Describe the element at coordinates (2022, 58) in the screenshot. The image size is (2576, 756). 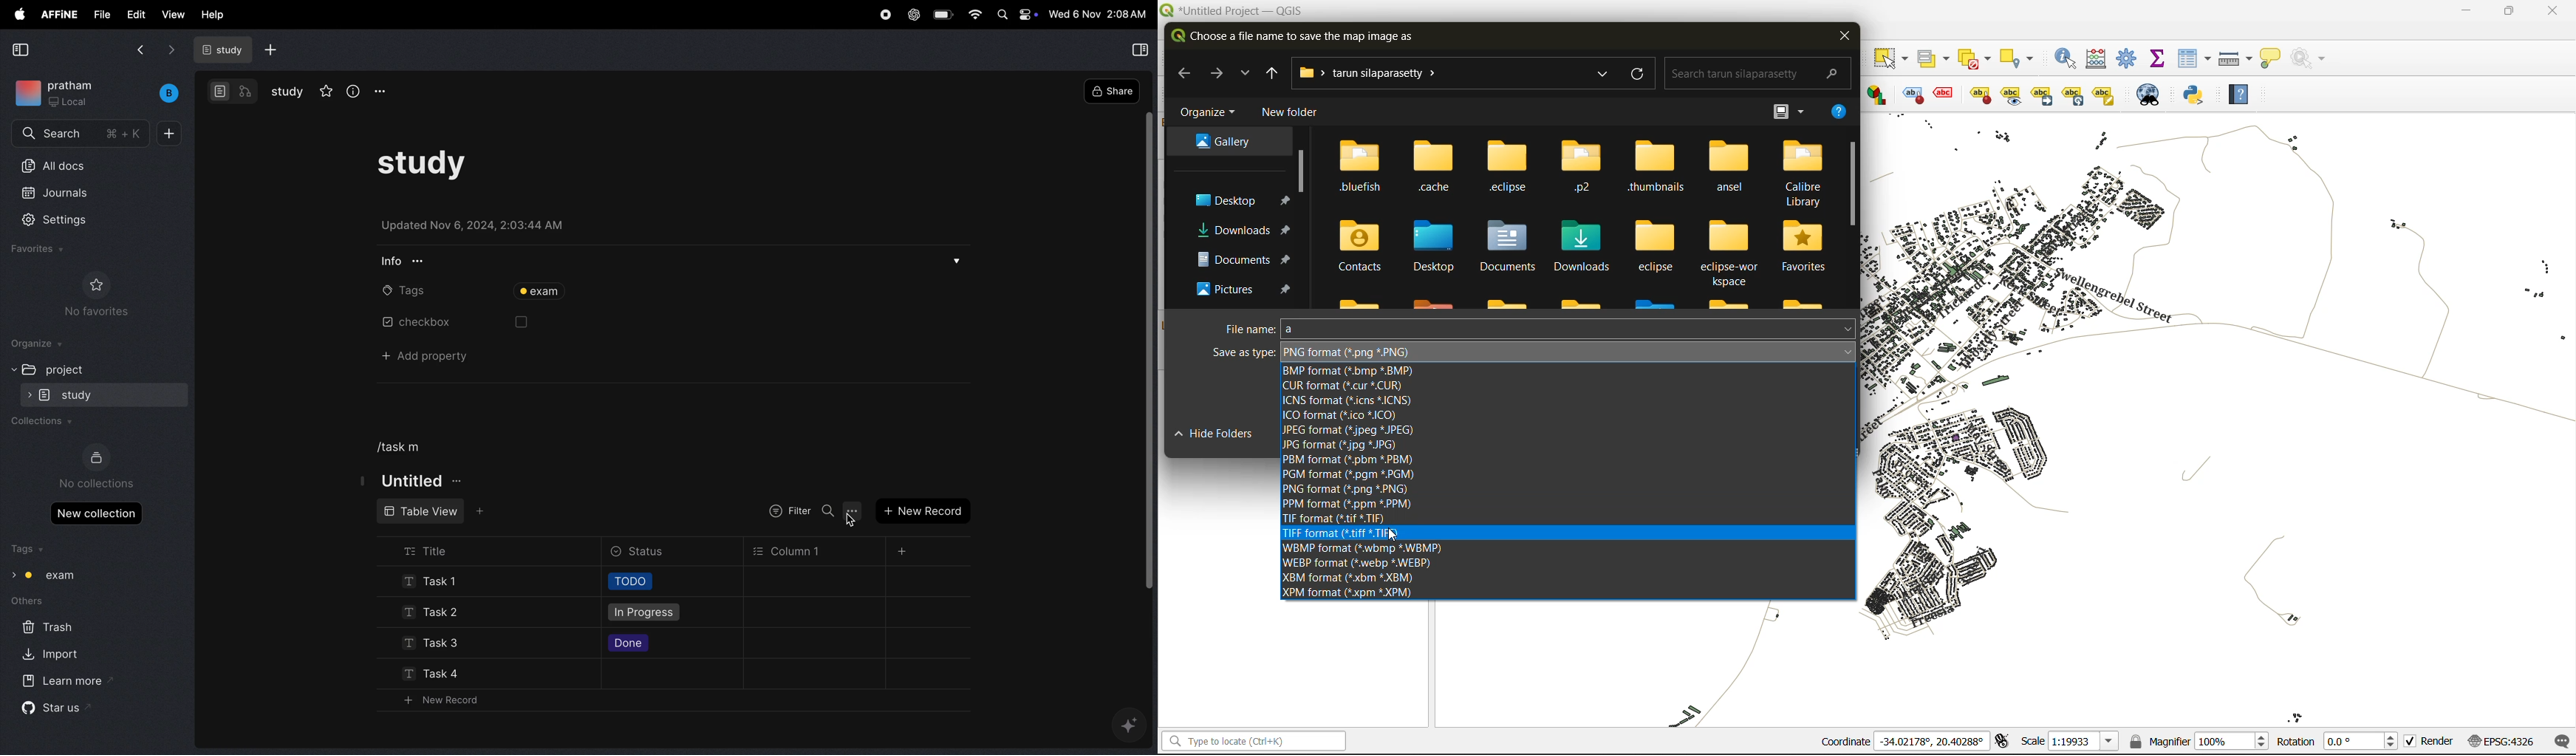
I see `select location` at that location.